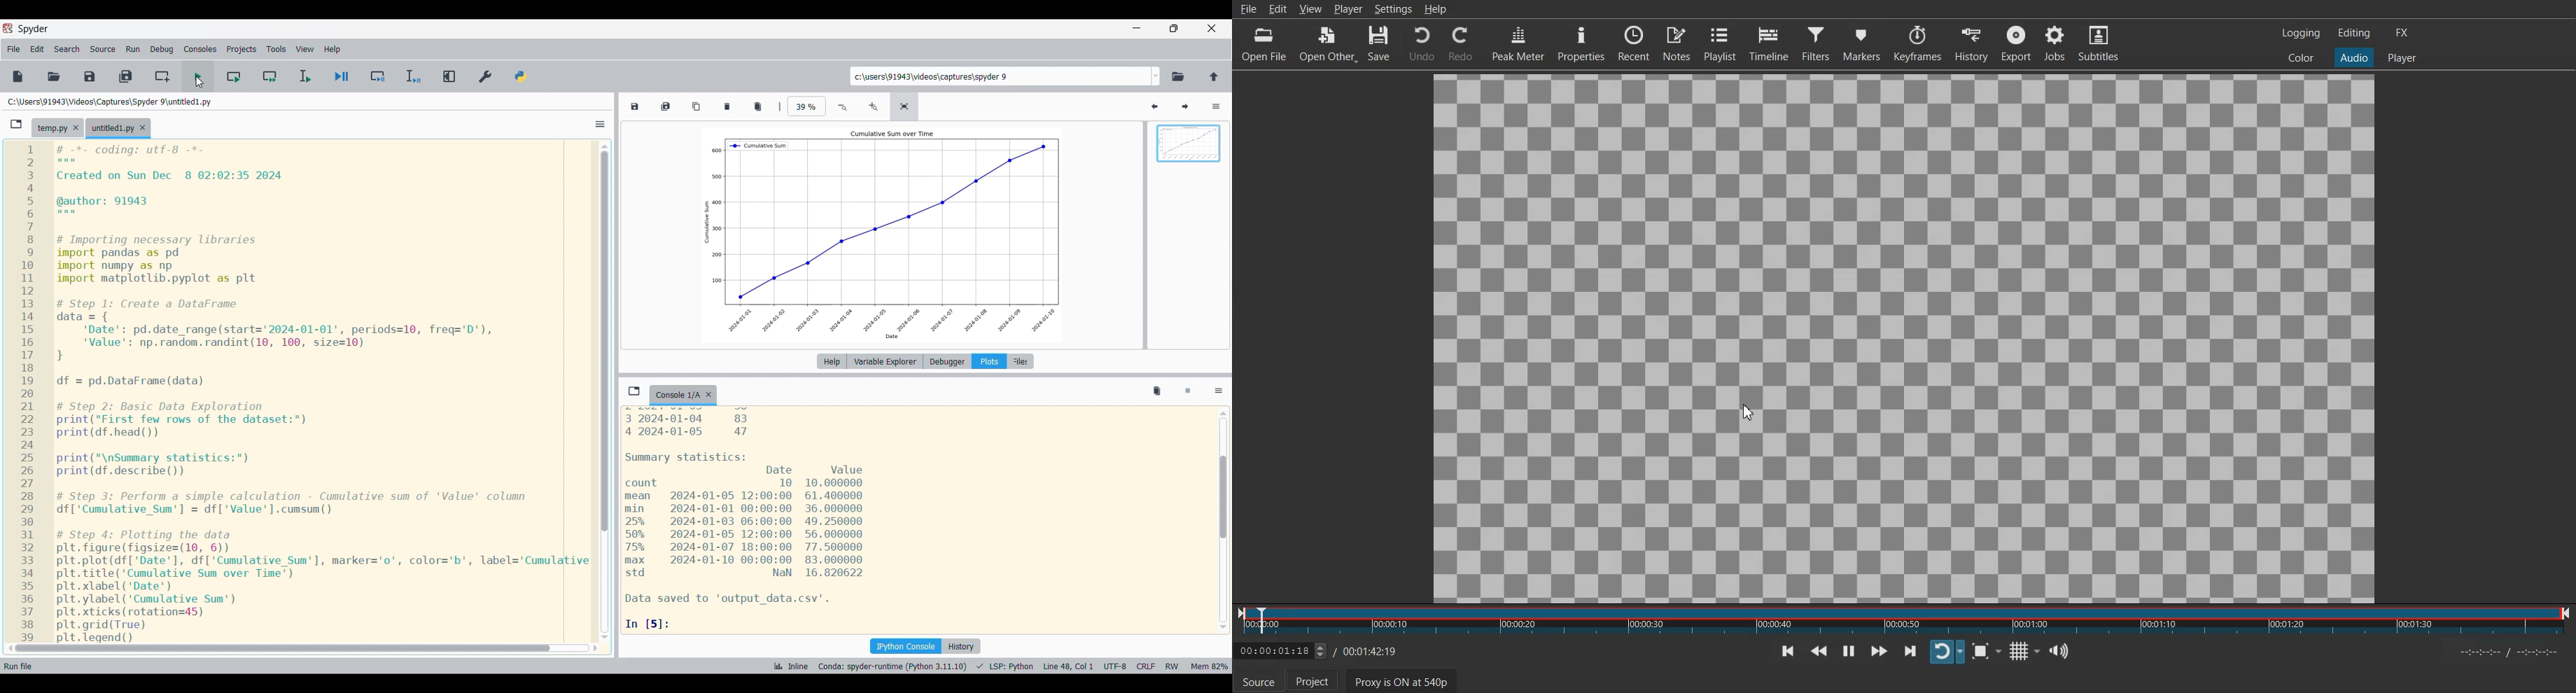  I want to click on File menu, so click(14, 49).